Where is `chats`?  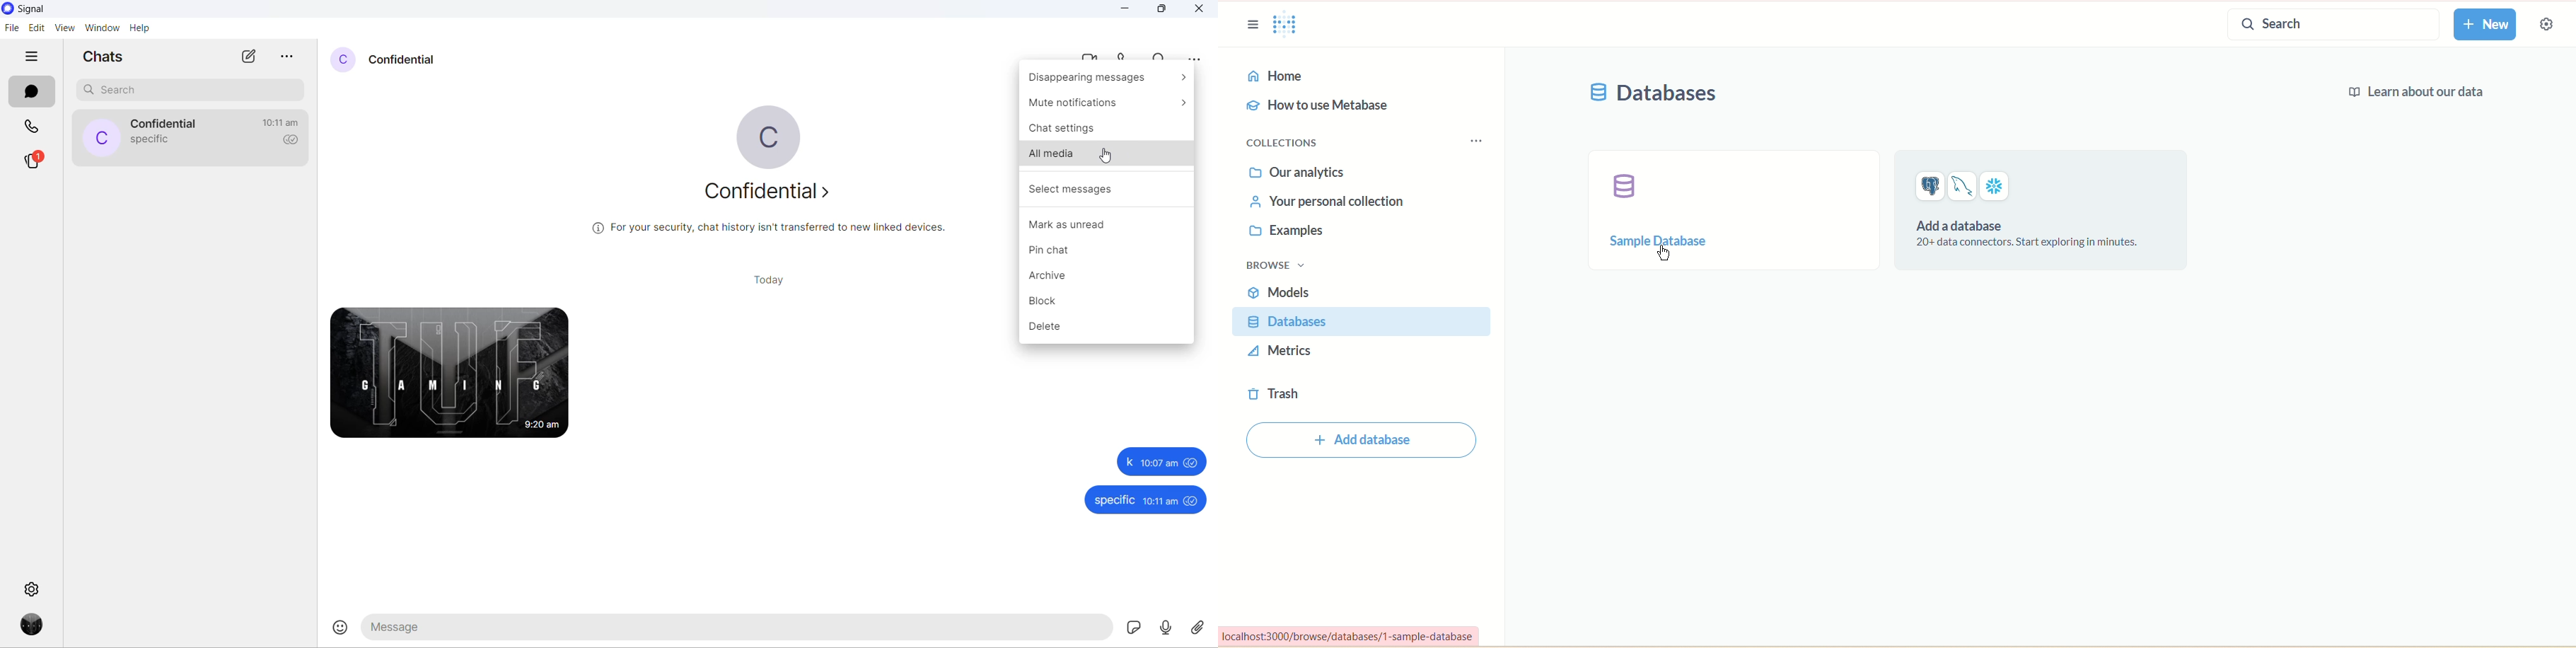 chats is located at coordinates (32, 93).